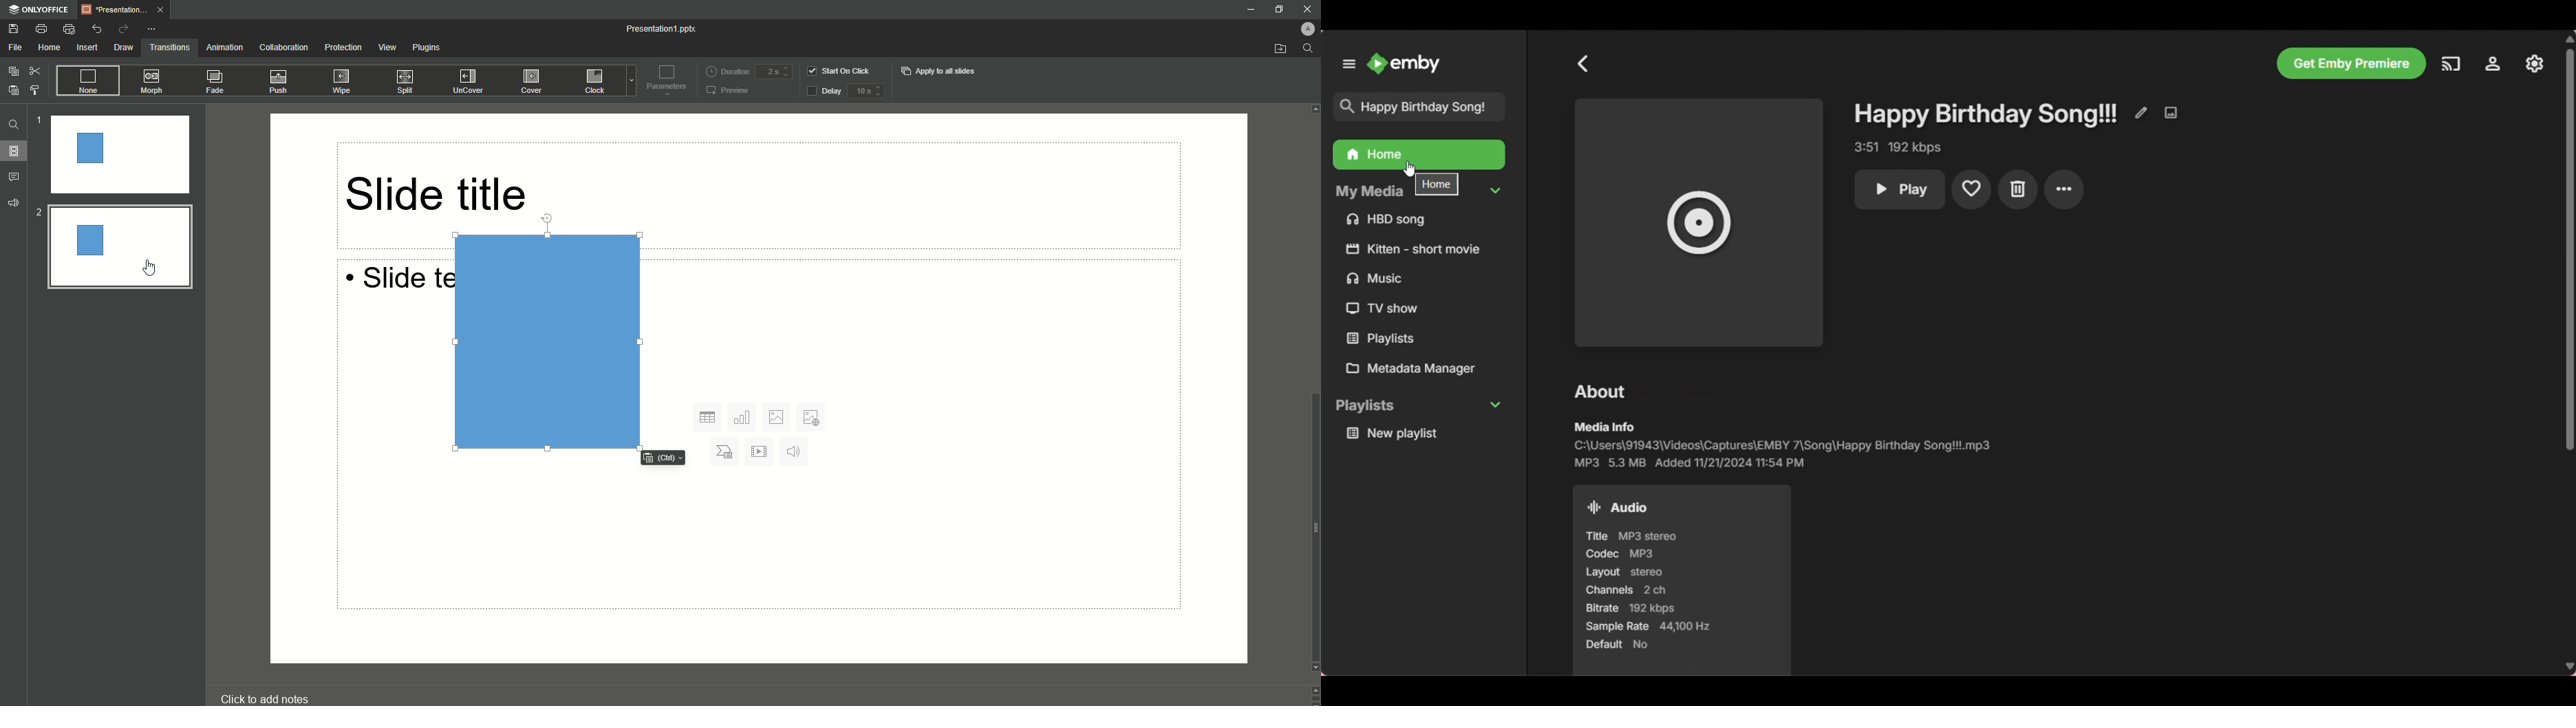  I want to click on Quick Print, so click(71, 29).